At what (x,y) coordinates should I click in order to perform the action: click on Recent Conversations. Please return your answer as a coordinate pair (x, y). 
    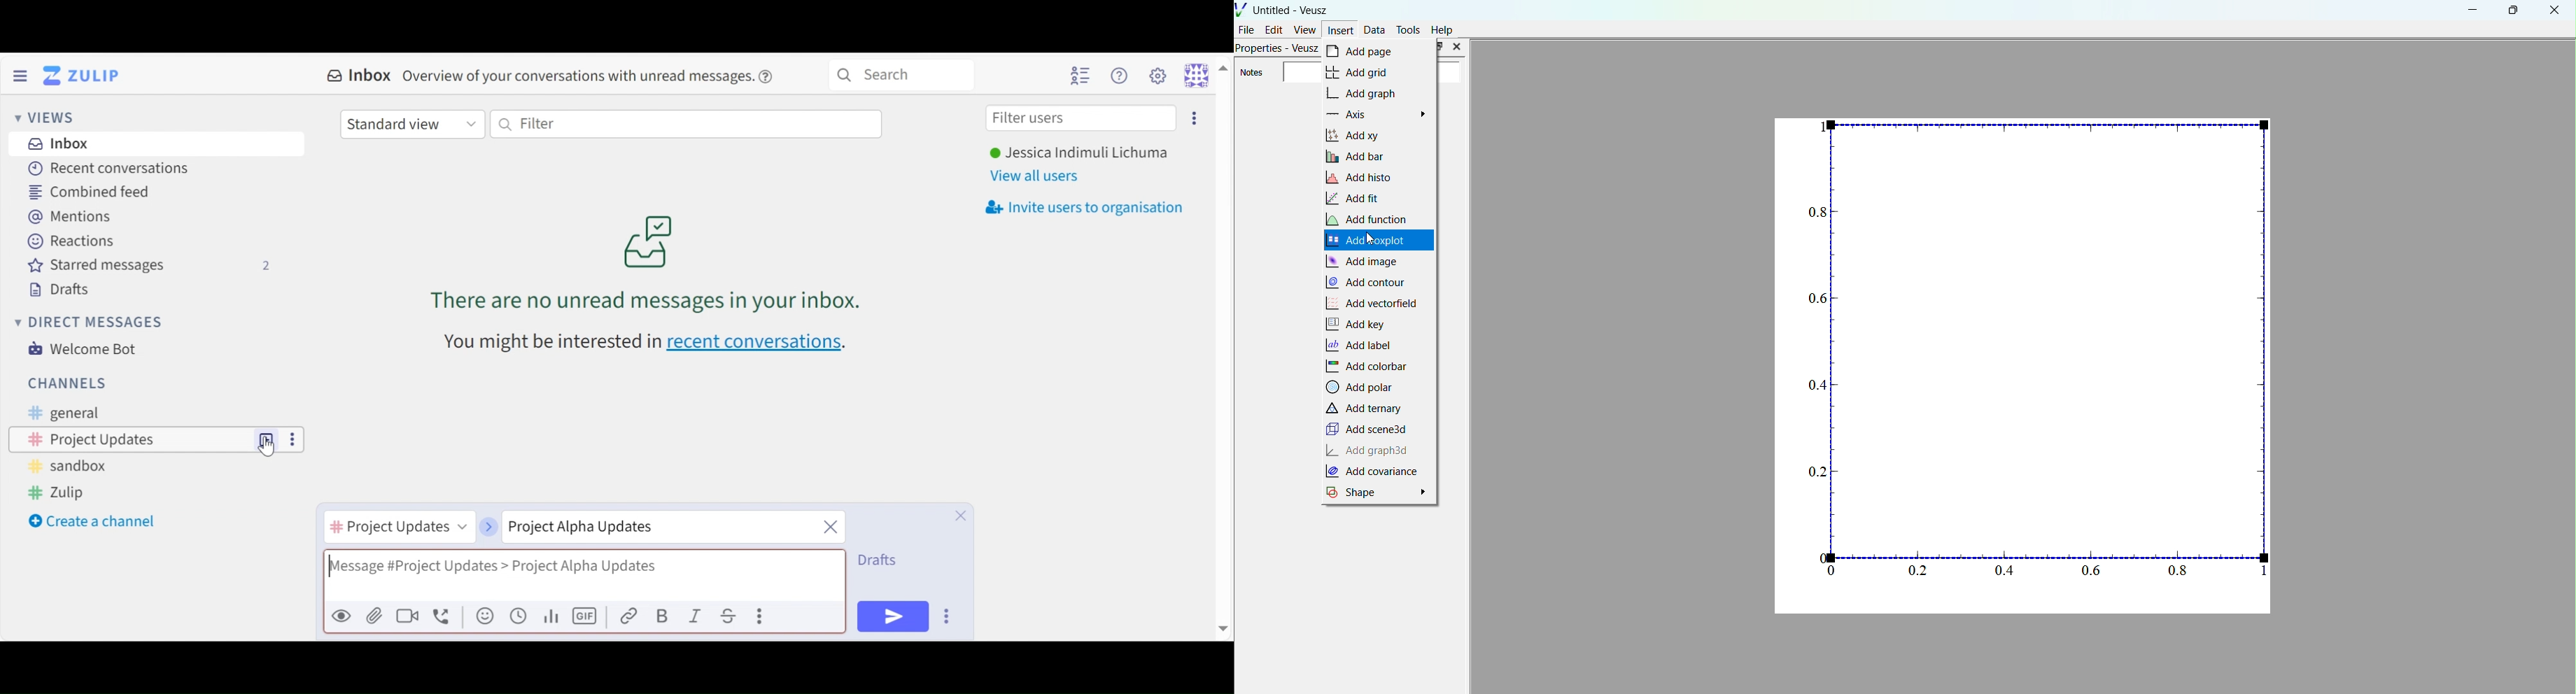
    Looking at the image, I should click on (110, 168).